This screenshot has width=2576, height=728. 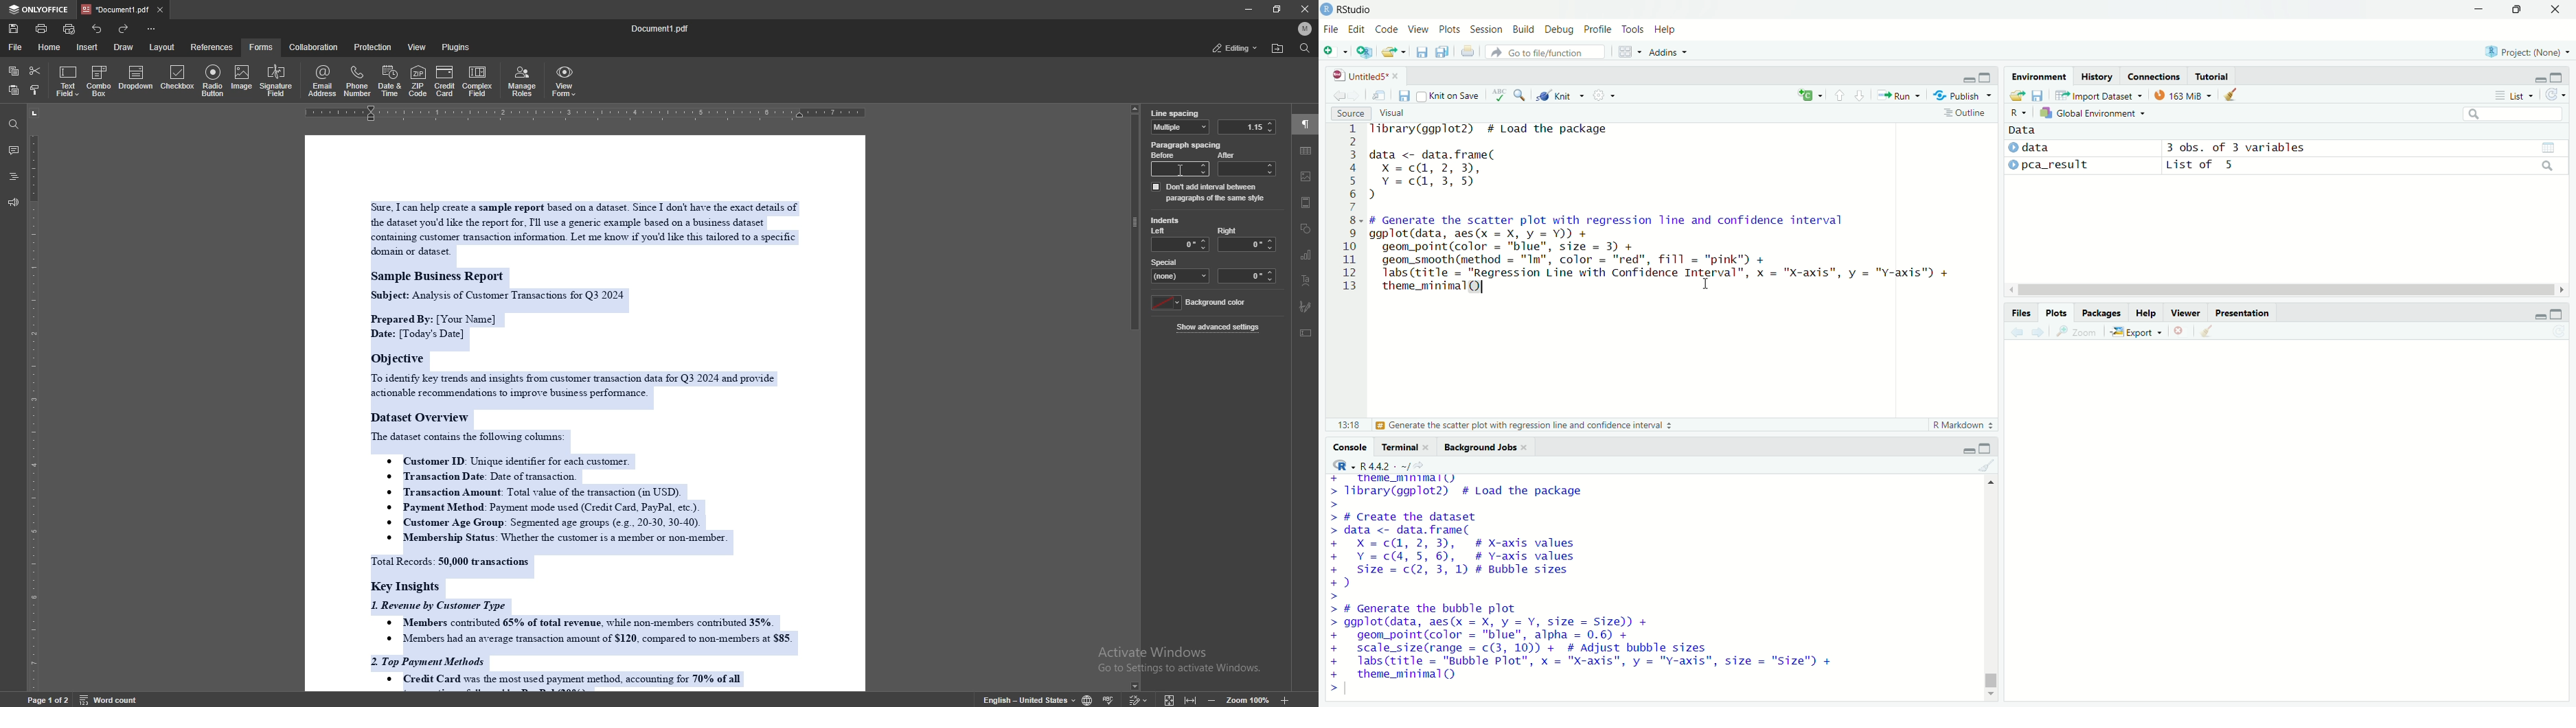 I want to click on close, so click(x=2556, y=10).